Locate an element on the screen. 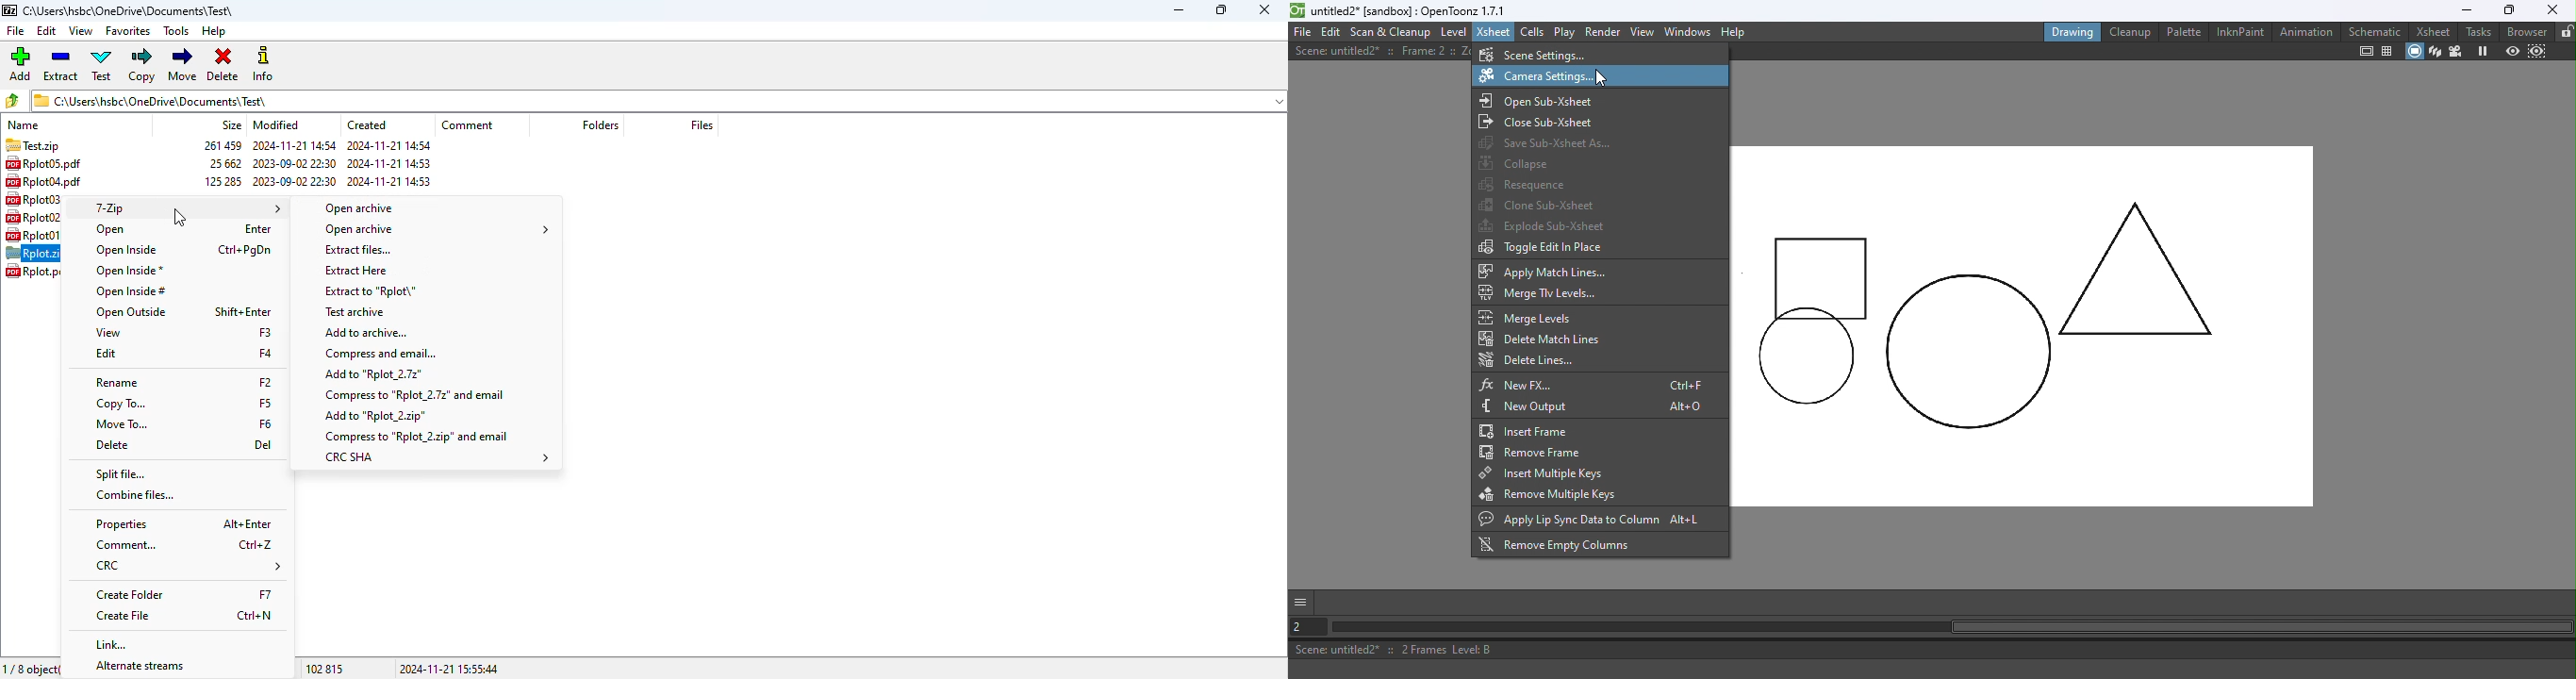  New Output is located at coordinates (1595, 407).